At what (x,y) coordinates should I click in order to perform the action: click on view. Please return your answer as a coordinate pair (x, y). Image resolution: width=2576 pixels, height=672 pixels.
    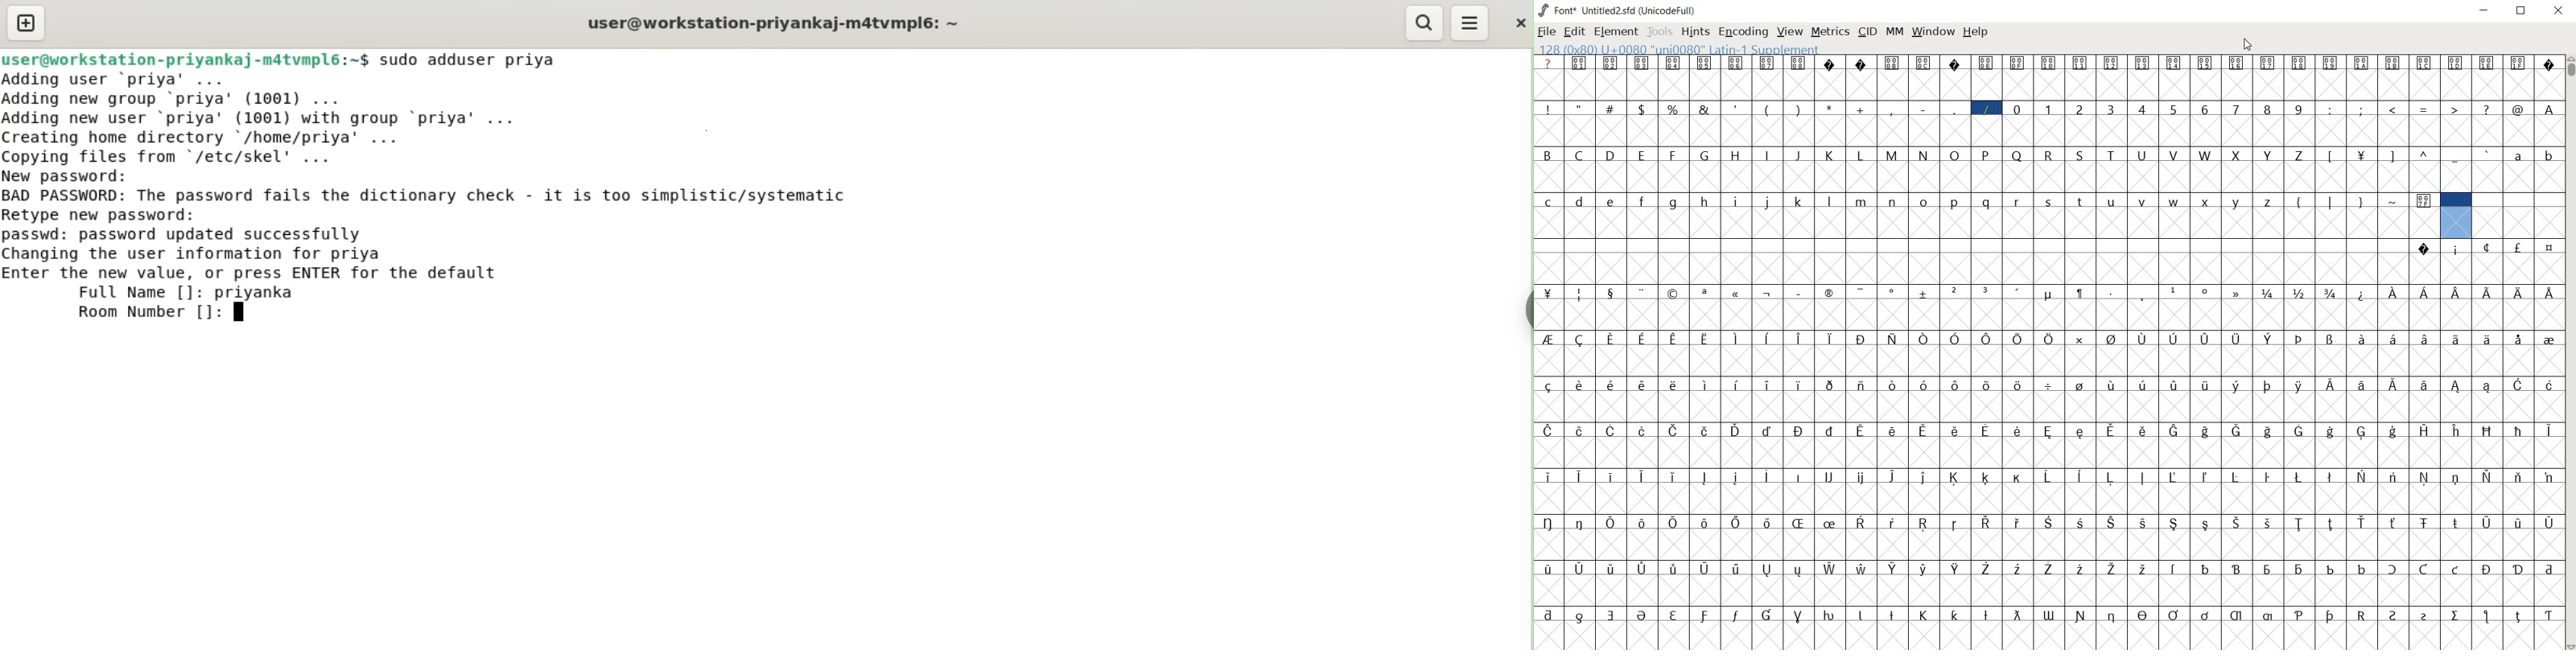
    Looking at the image, I should click on (1790, 31).